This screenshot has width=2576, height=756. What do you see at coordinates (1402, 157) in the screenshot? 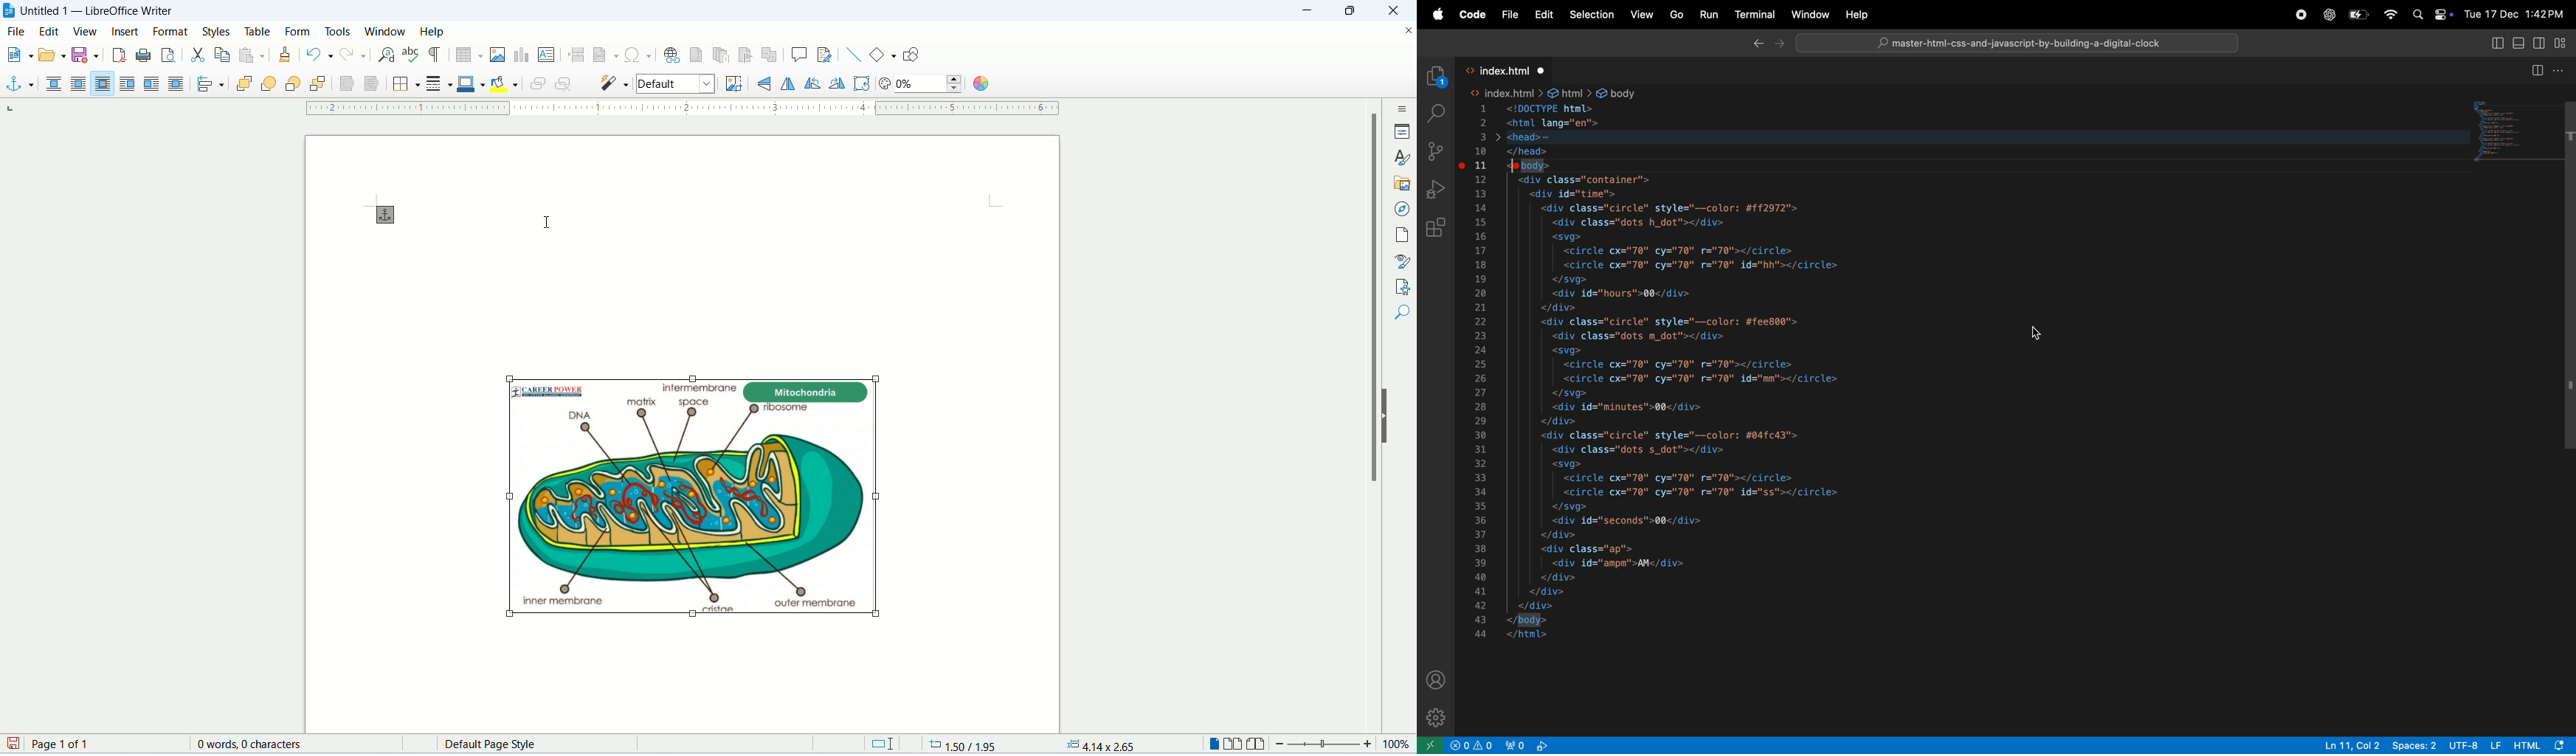
I see `styles` at bounding box center [1402, 157].